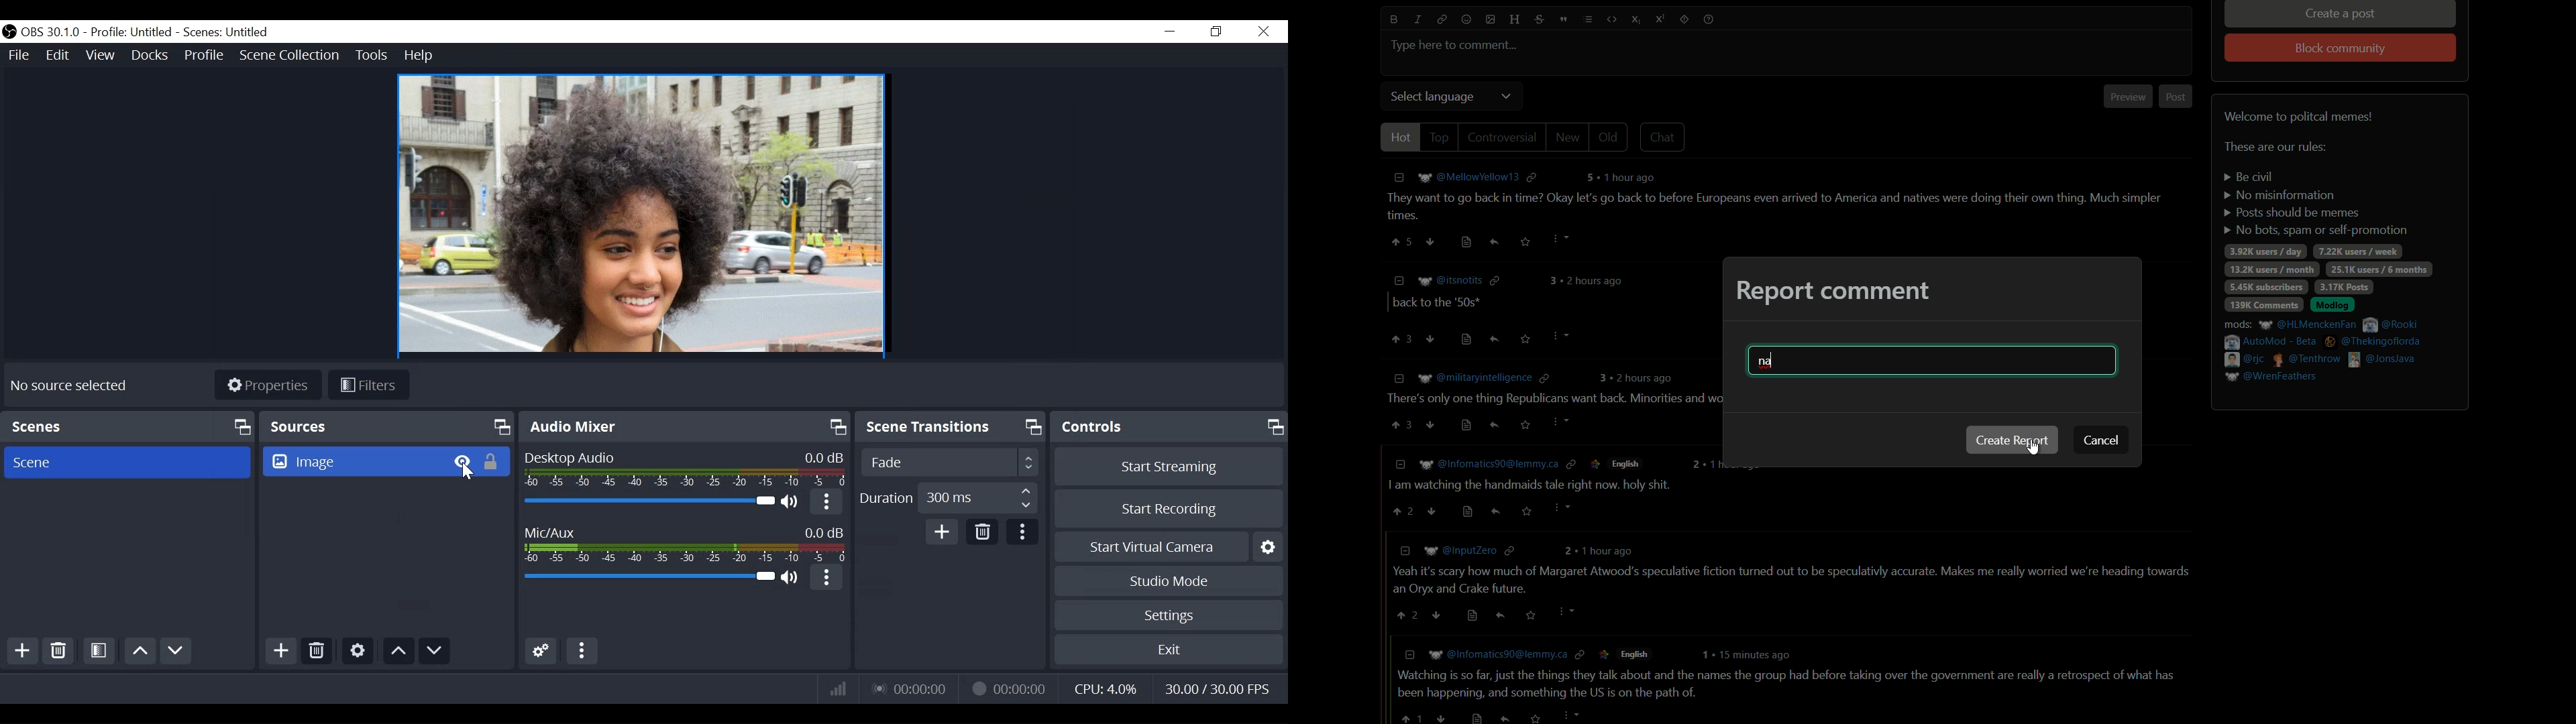 This screenshot has width=2576, height=728. I want to click on chat, so click(1663, 137).